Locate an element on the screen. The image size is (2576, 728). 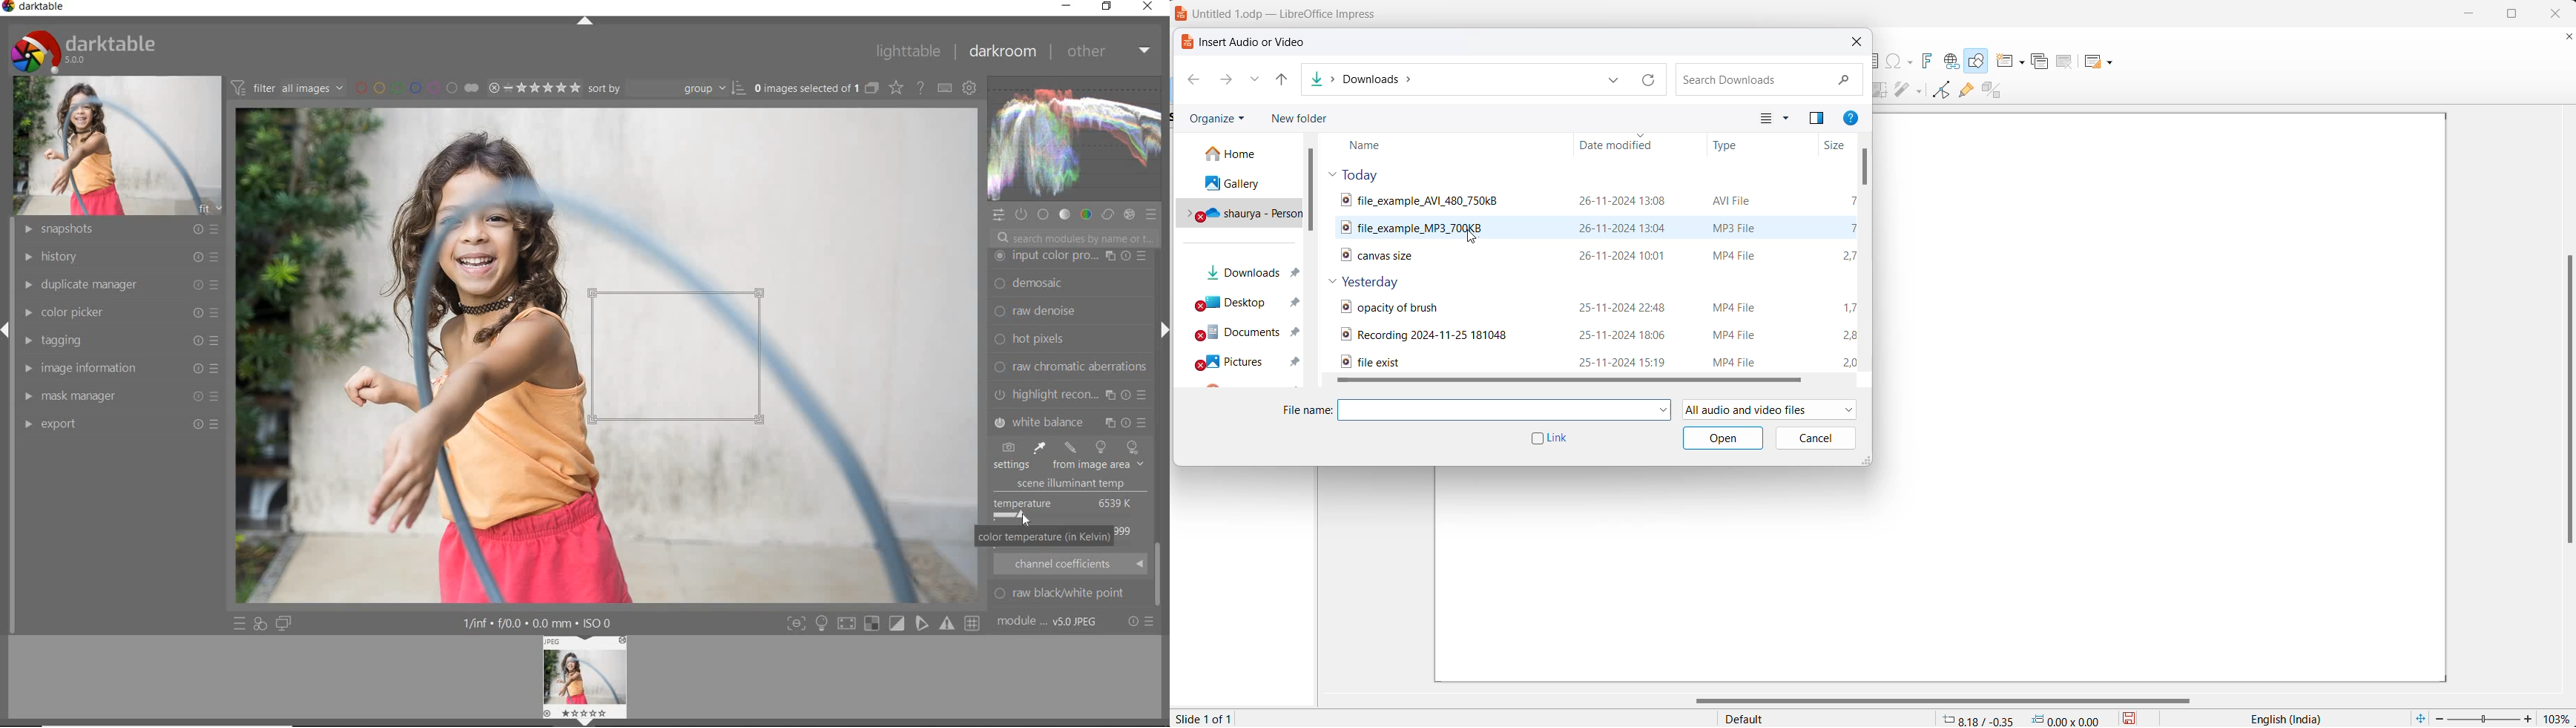
pictures is located at coordinates (1249, 360).